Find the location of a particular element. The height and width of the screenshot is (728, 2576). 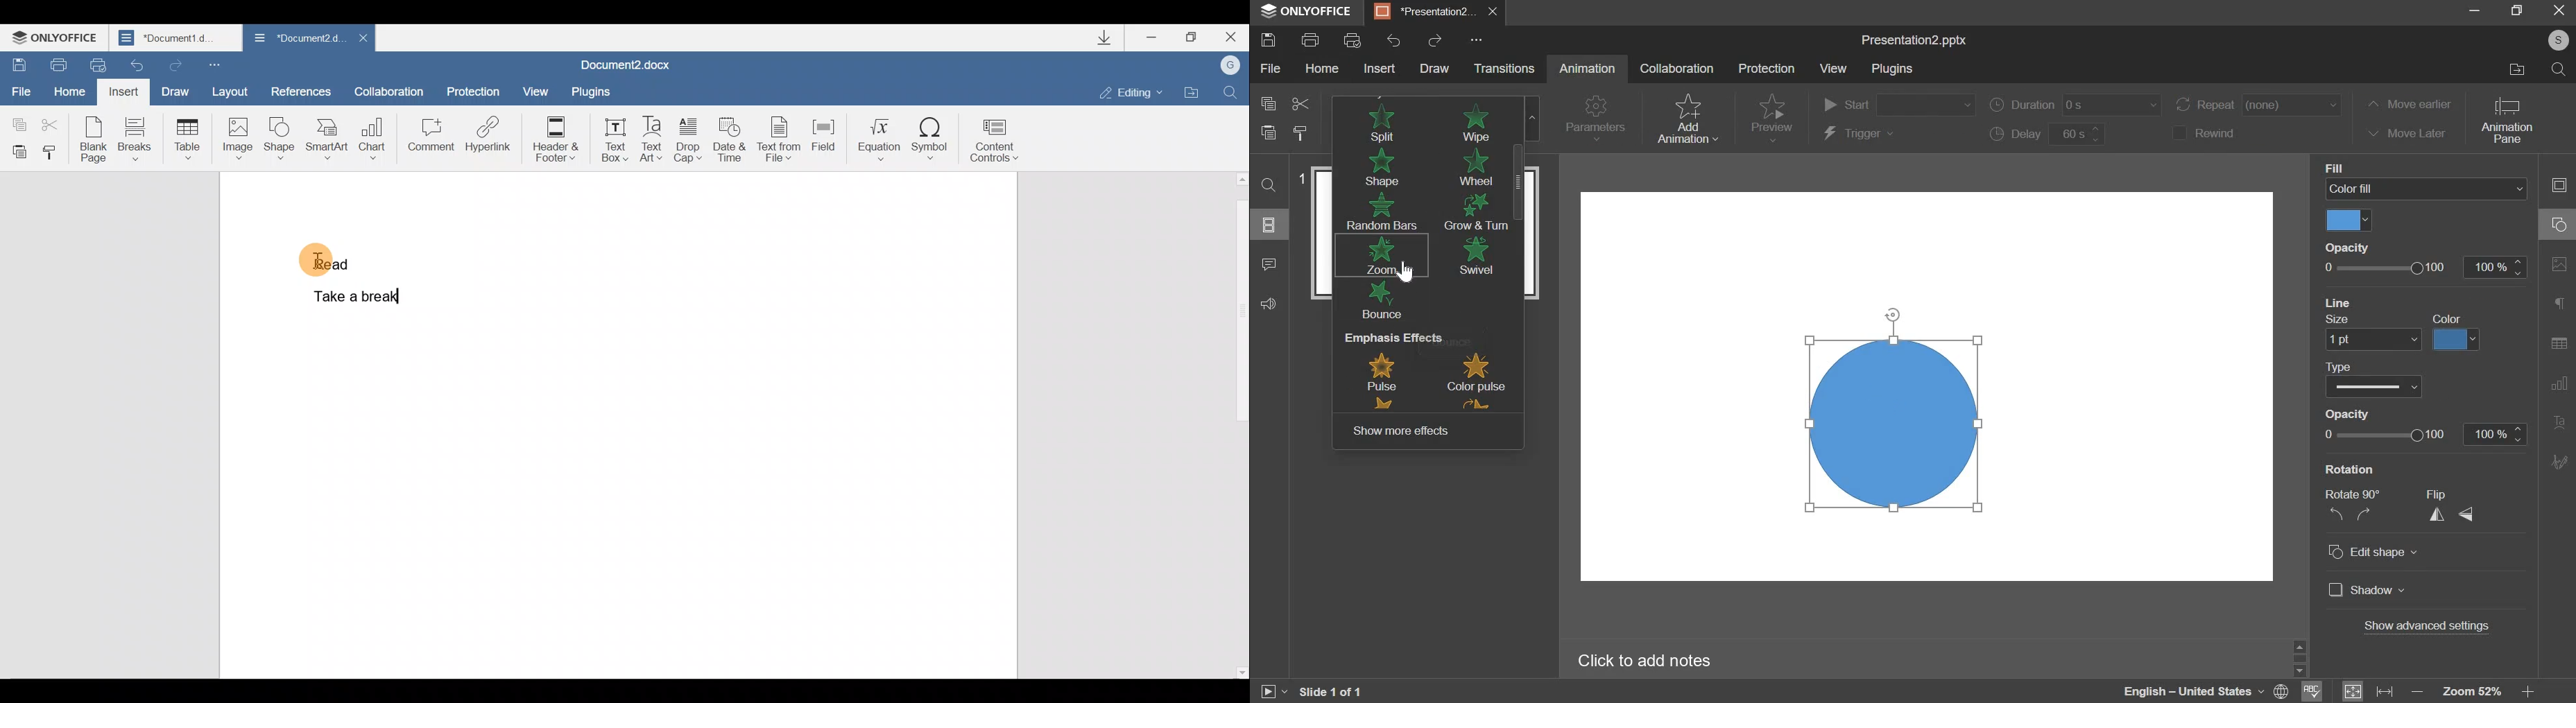

File is located at coordinates (1269, 69).